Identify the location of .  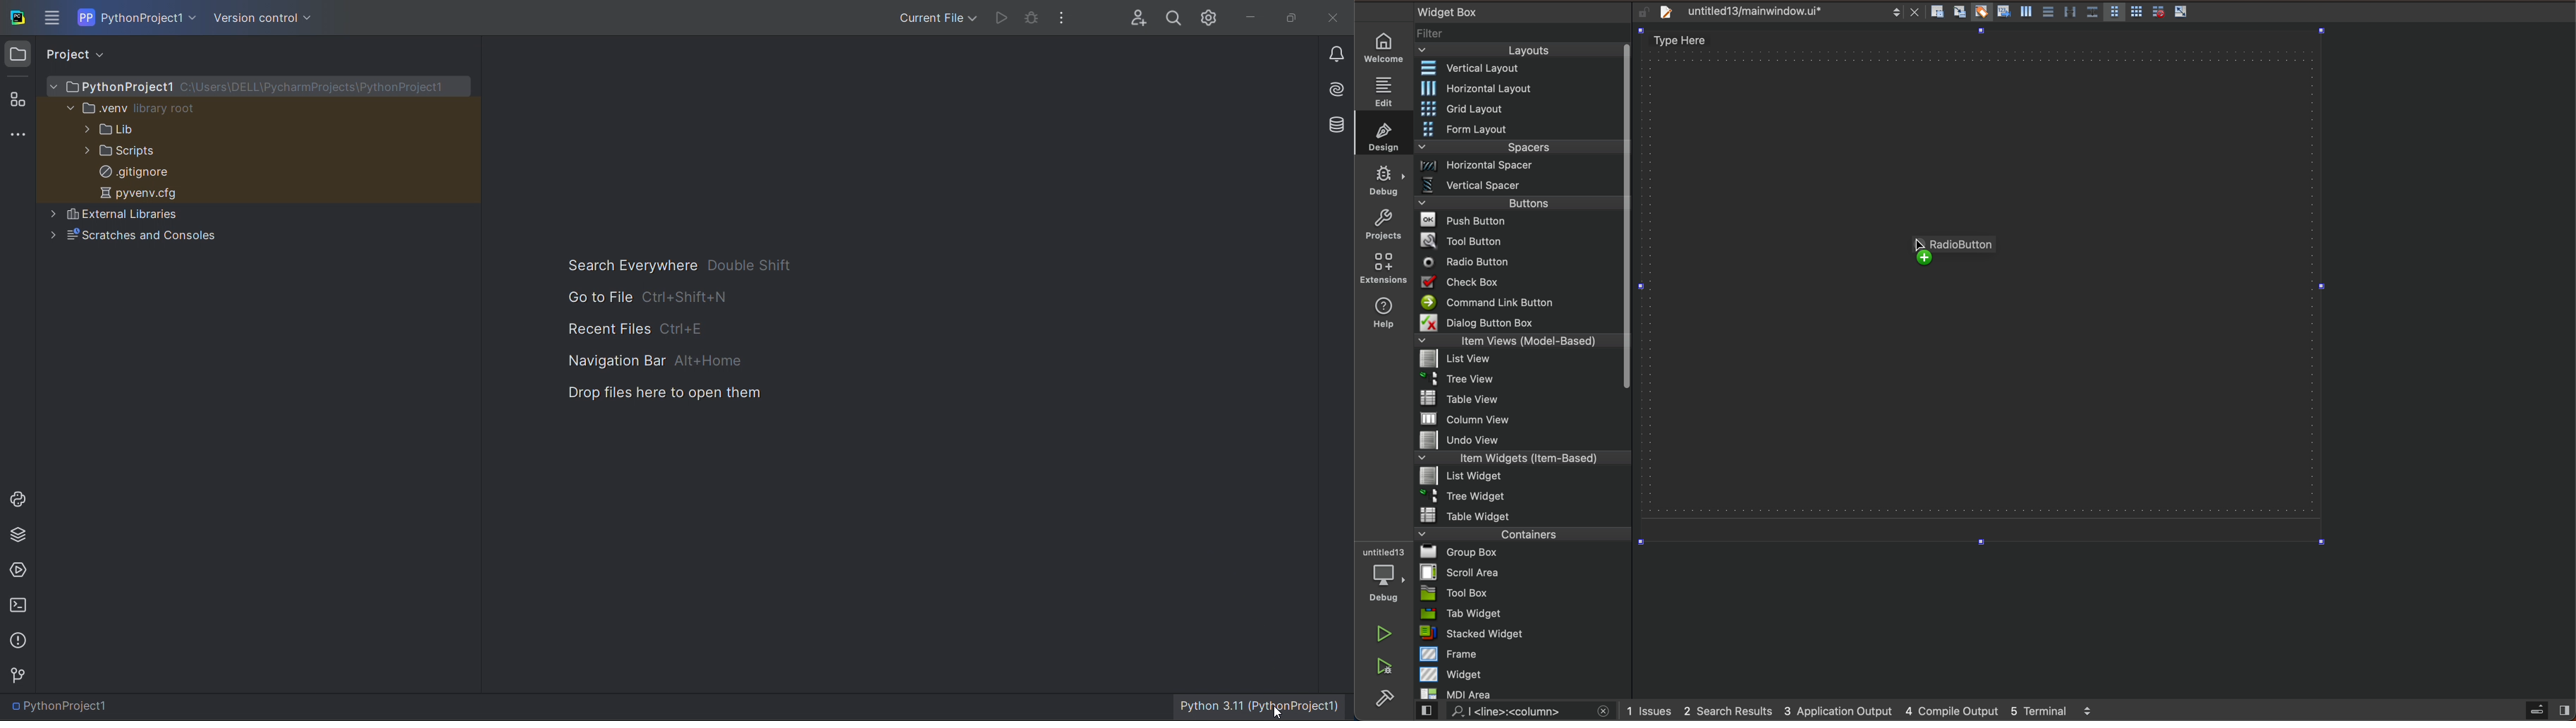
(1522, 169).